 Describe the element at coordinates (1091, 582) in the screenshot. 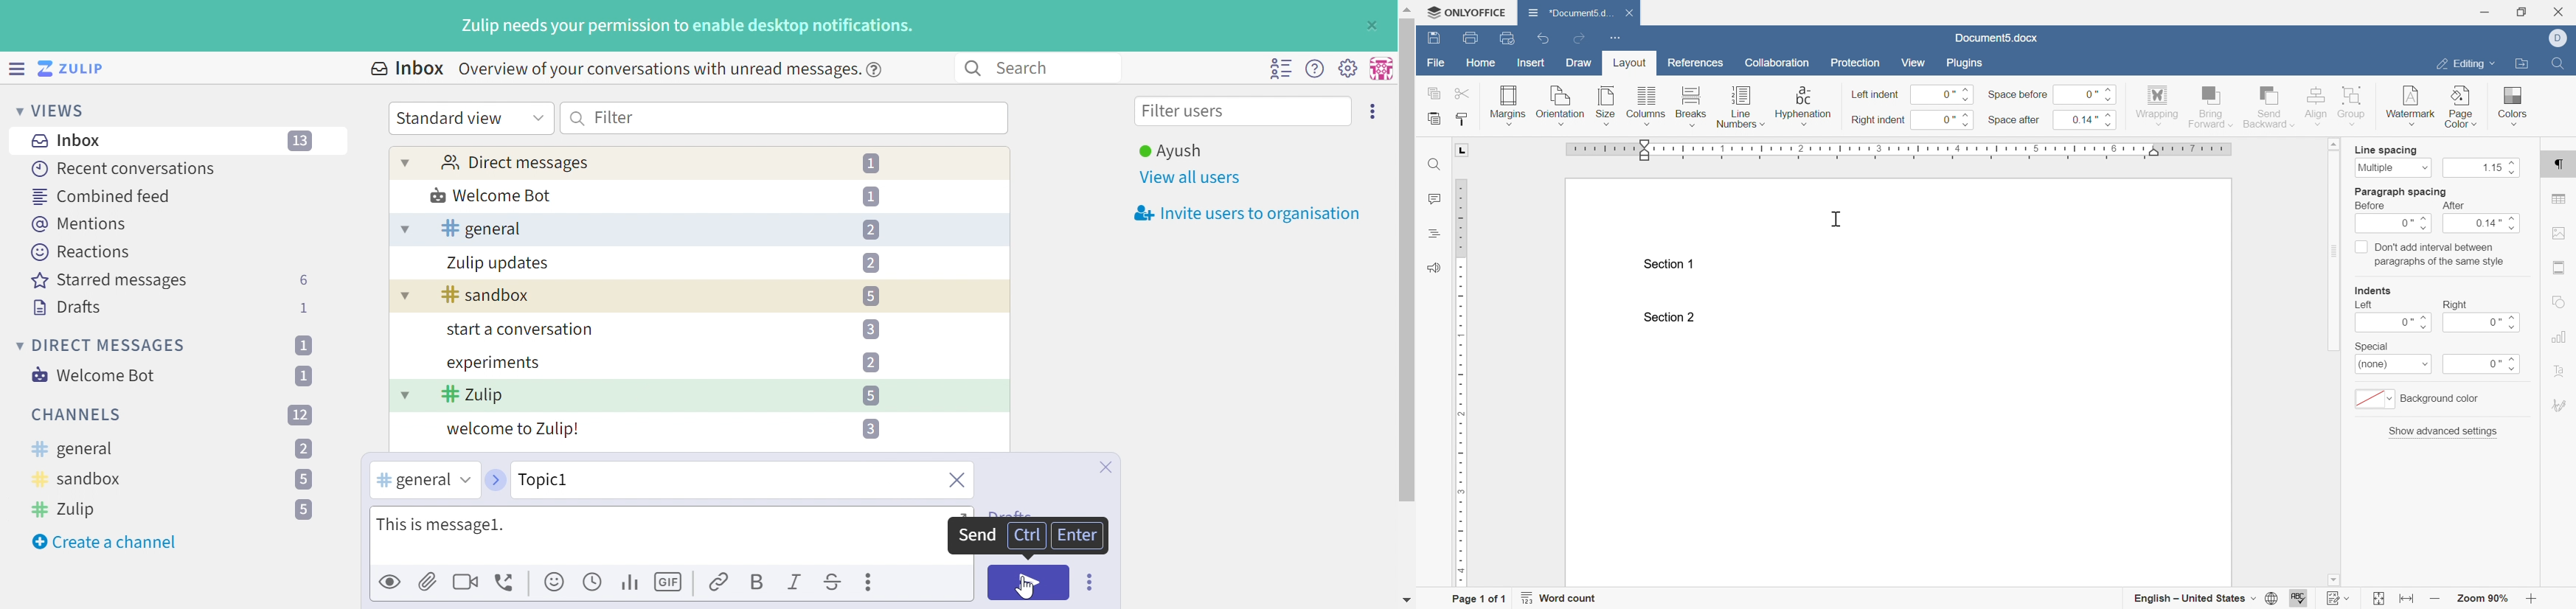

I see `Send options` at that location.